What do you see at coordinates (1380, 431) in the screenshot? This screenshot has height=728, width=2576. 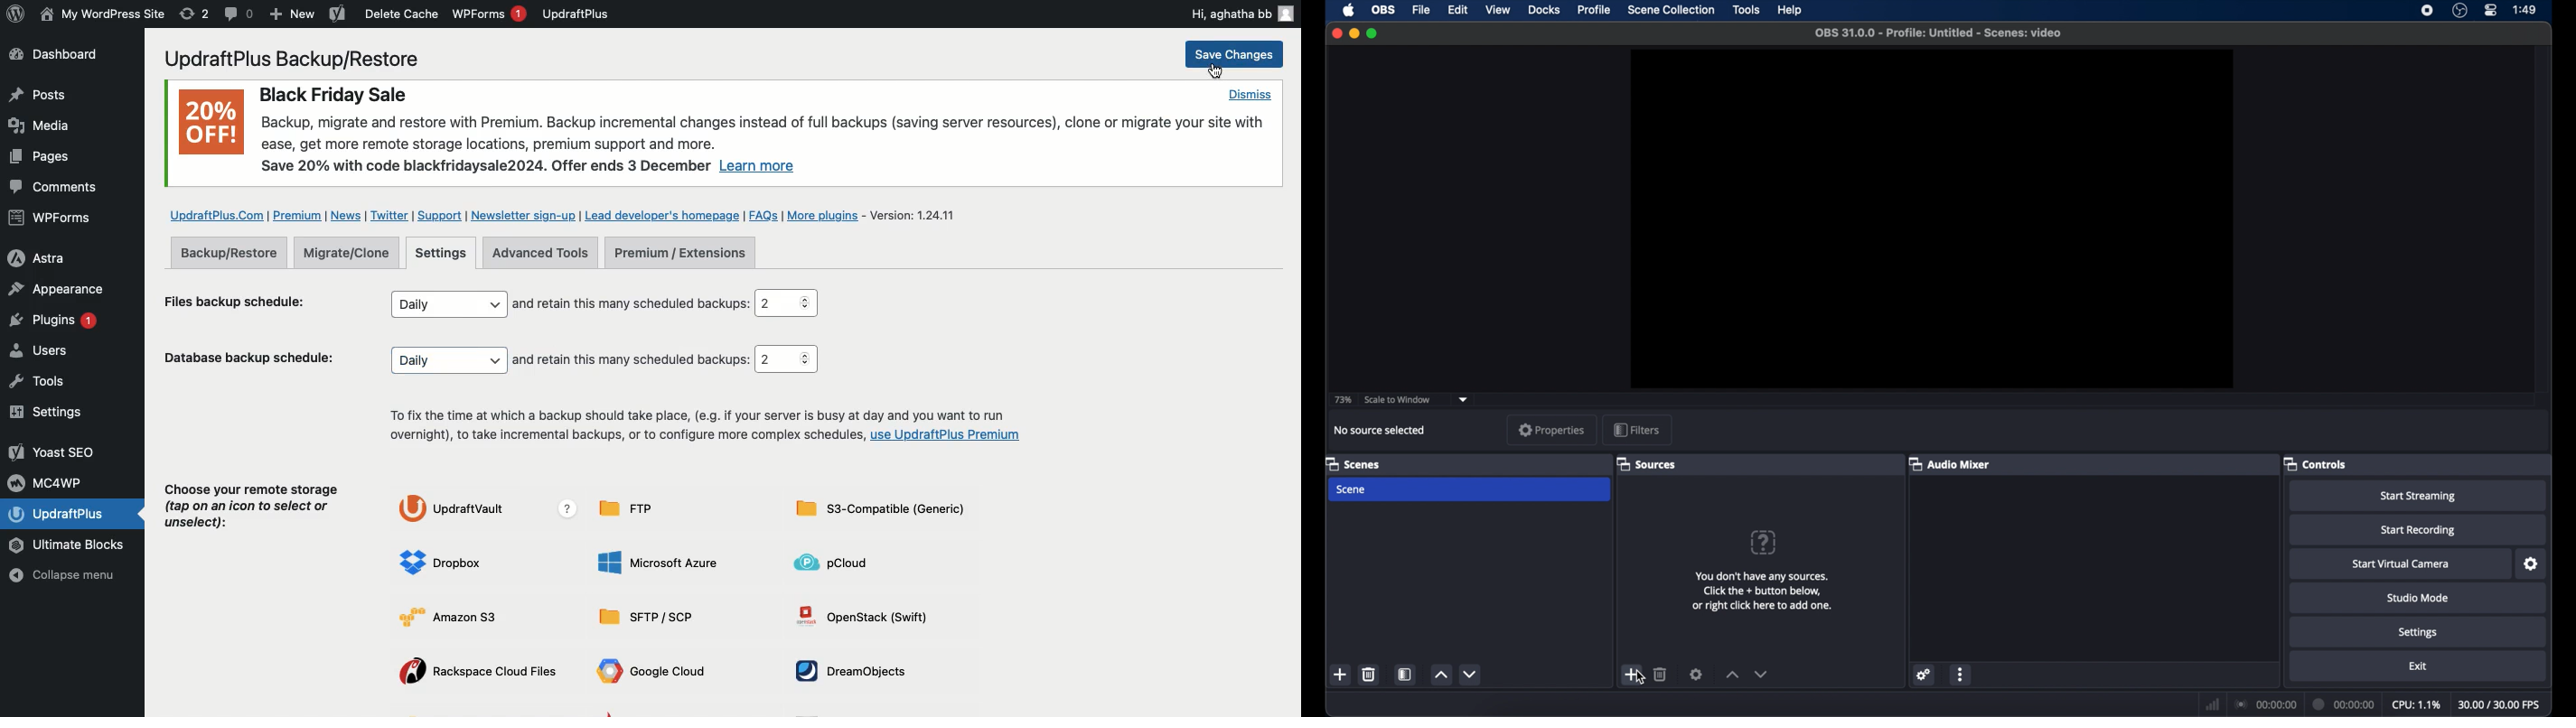 I see `no source selected` at bounding box center [1380, 431].